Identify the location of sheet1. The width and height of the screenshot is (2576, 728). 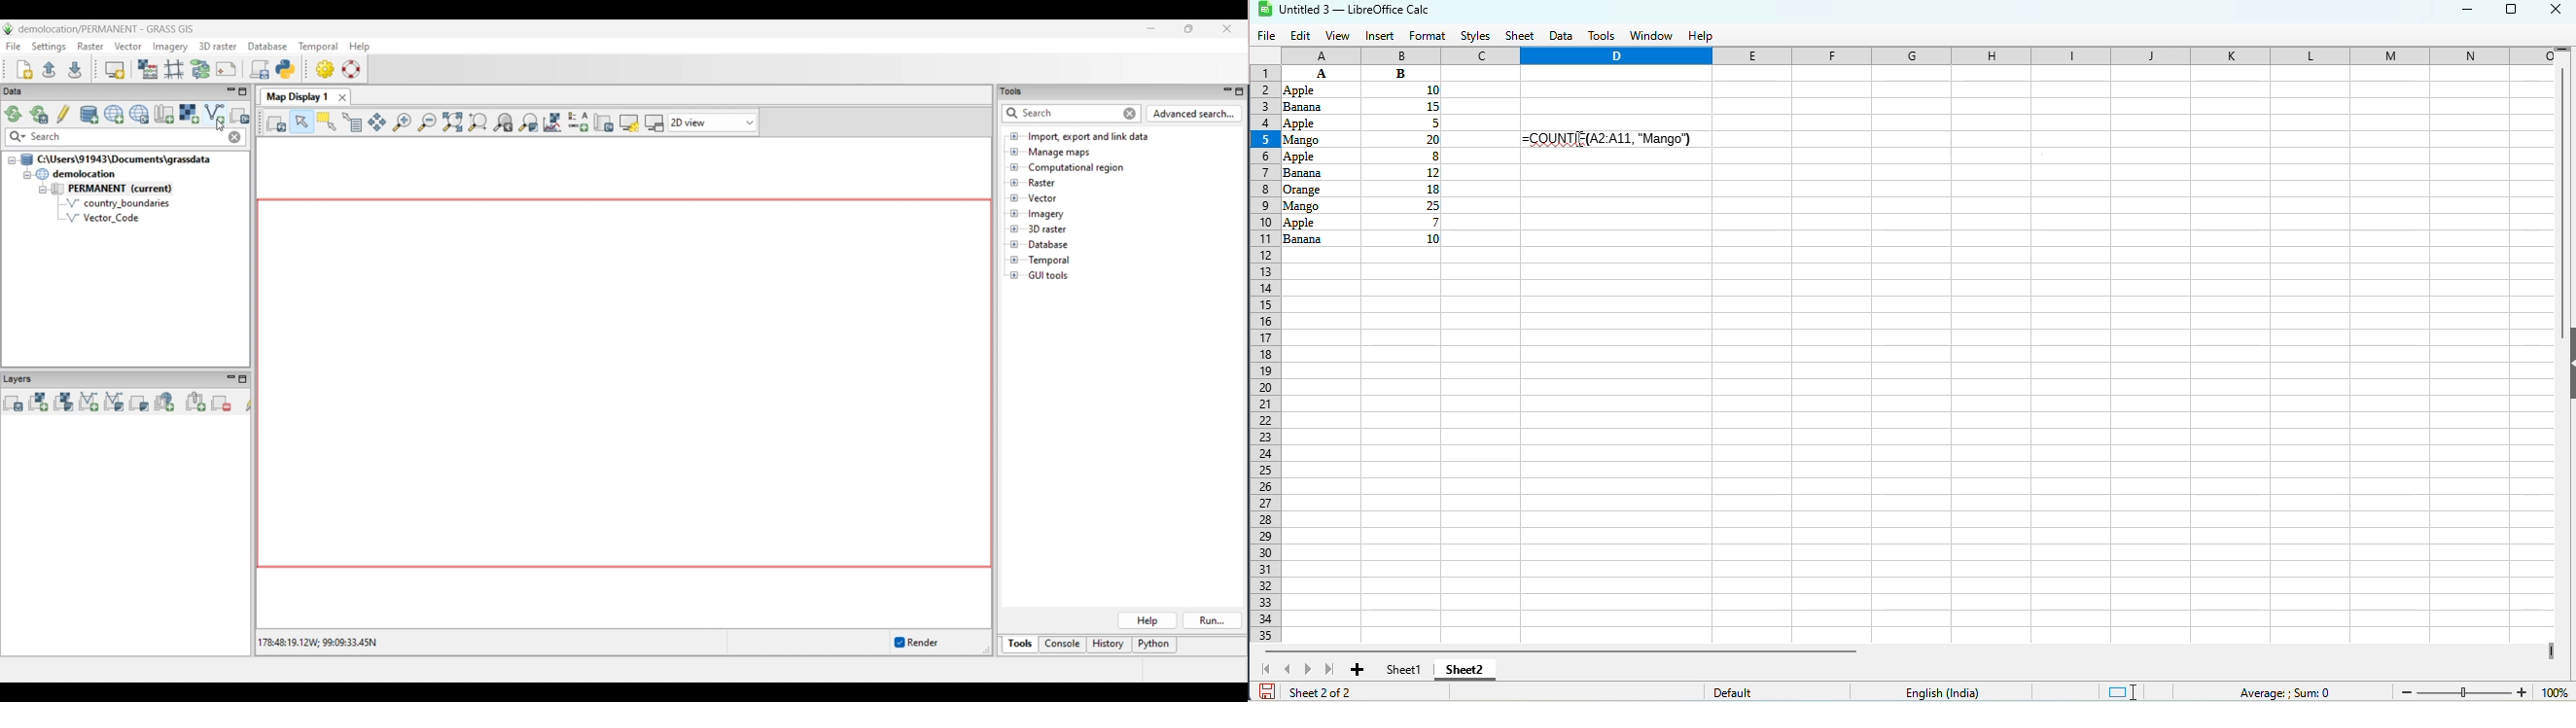
(1404, 669).